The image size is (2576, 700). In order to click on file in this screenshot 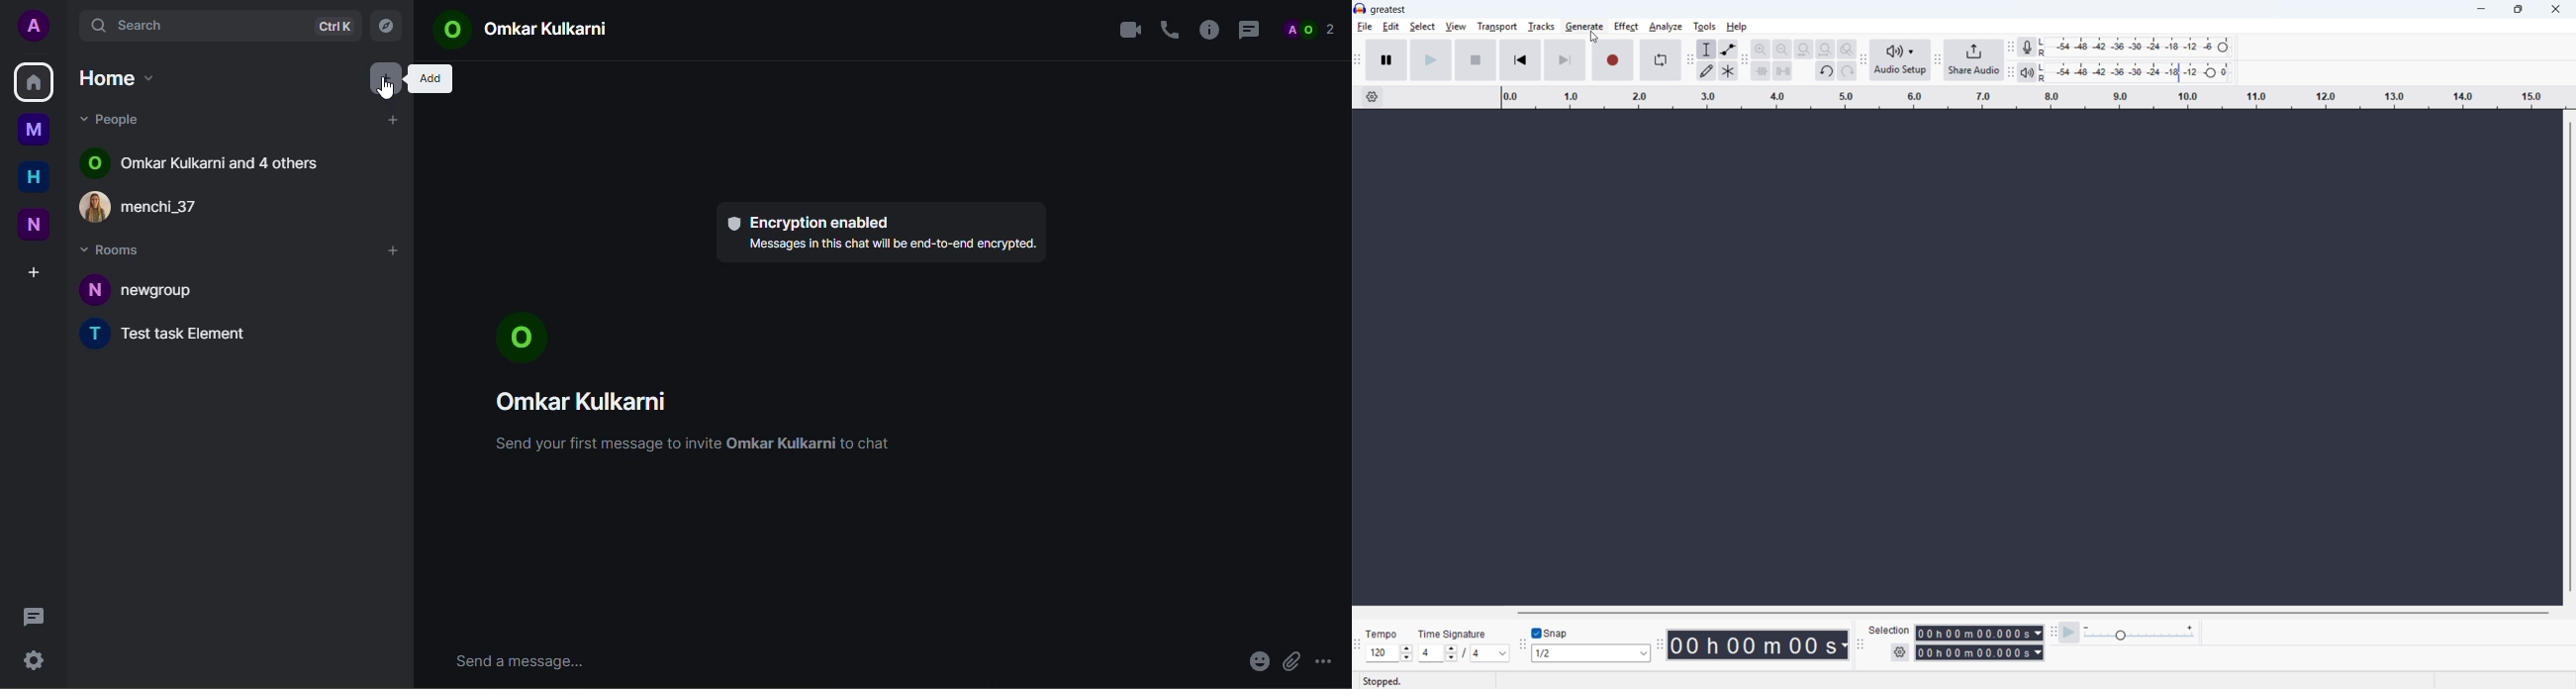, I will do `click(1365, 28)`.